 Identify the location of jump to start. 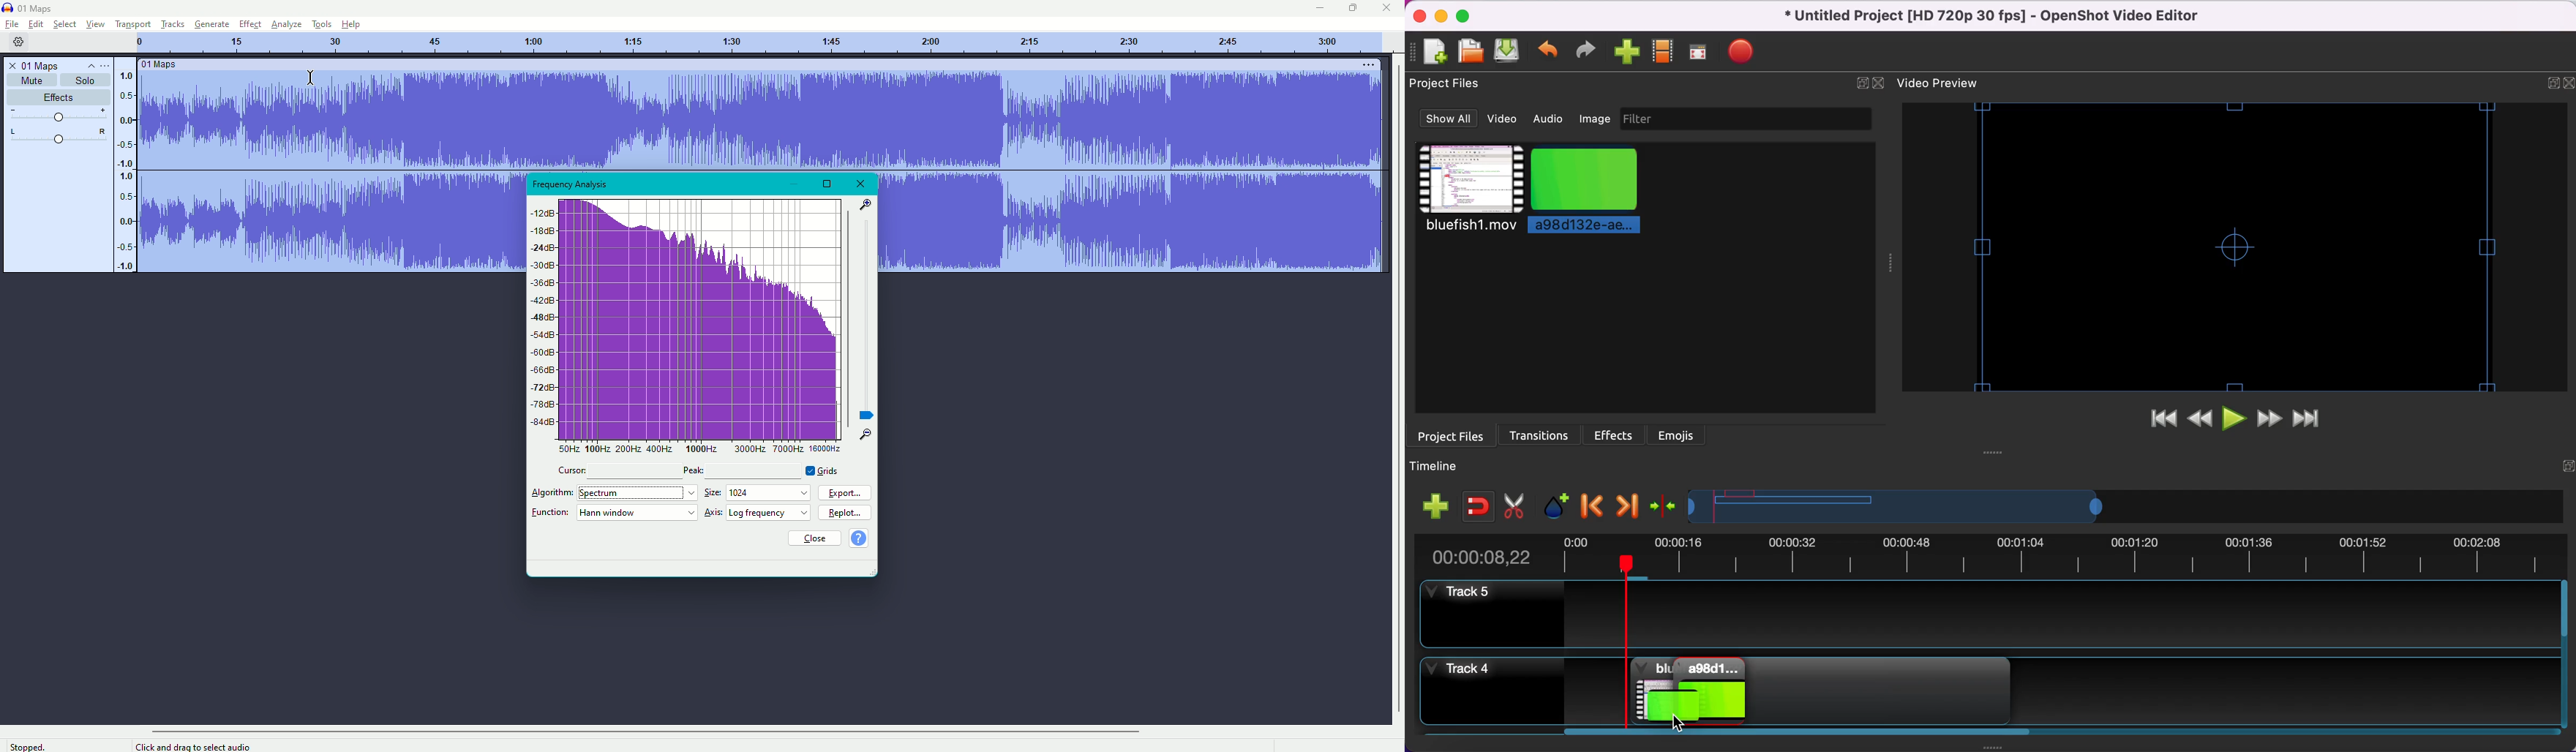
(2163, 420).